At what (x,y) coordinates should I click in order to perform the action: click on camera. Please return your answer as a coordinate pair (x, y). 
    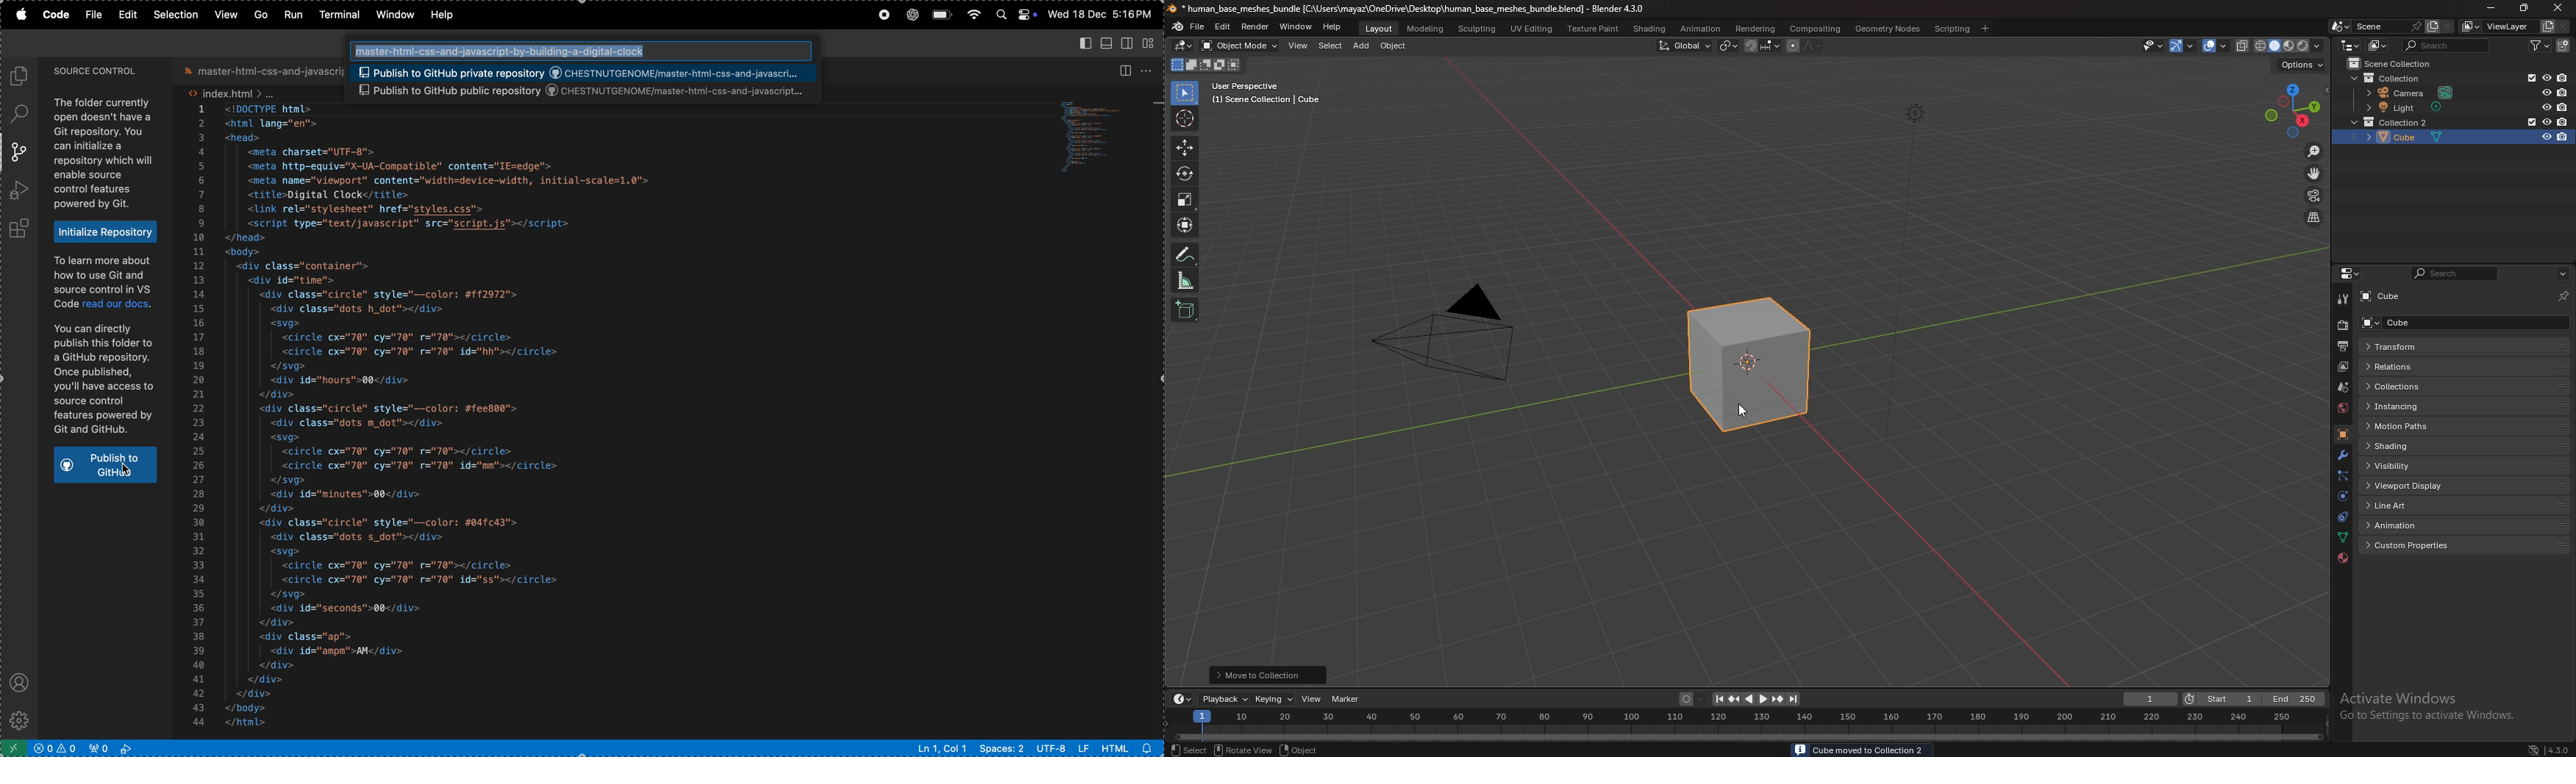
    Looking at the image, I should click on (2414, 91).